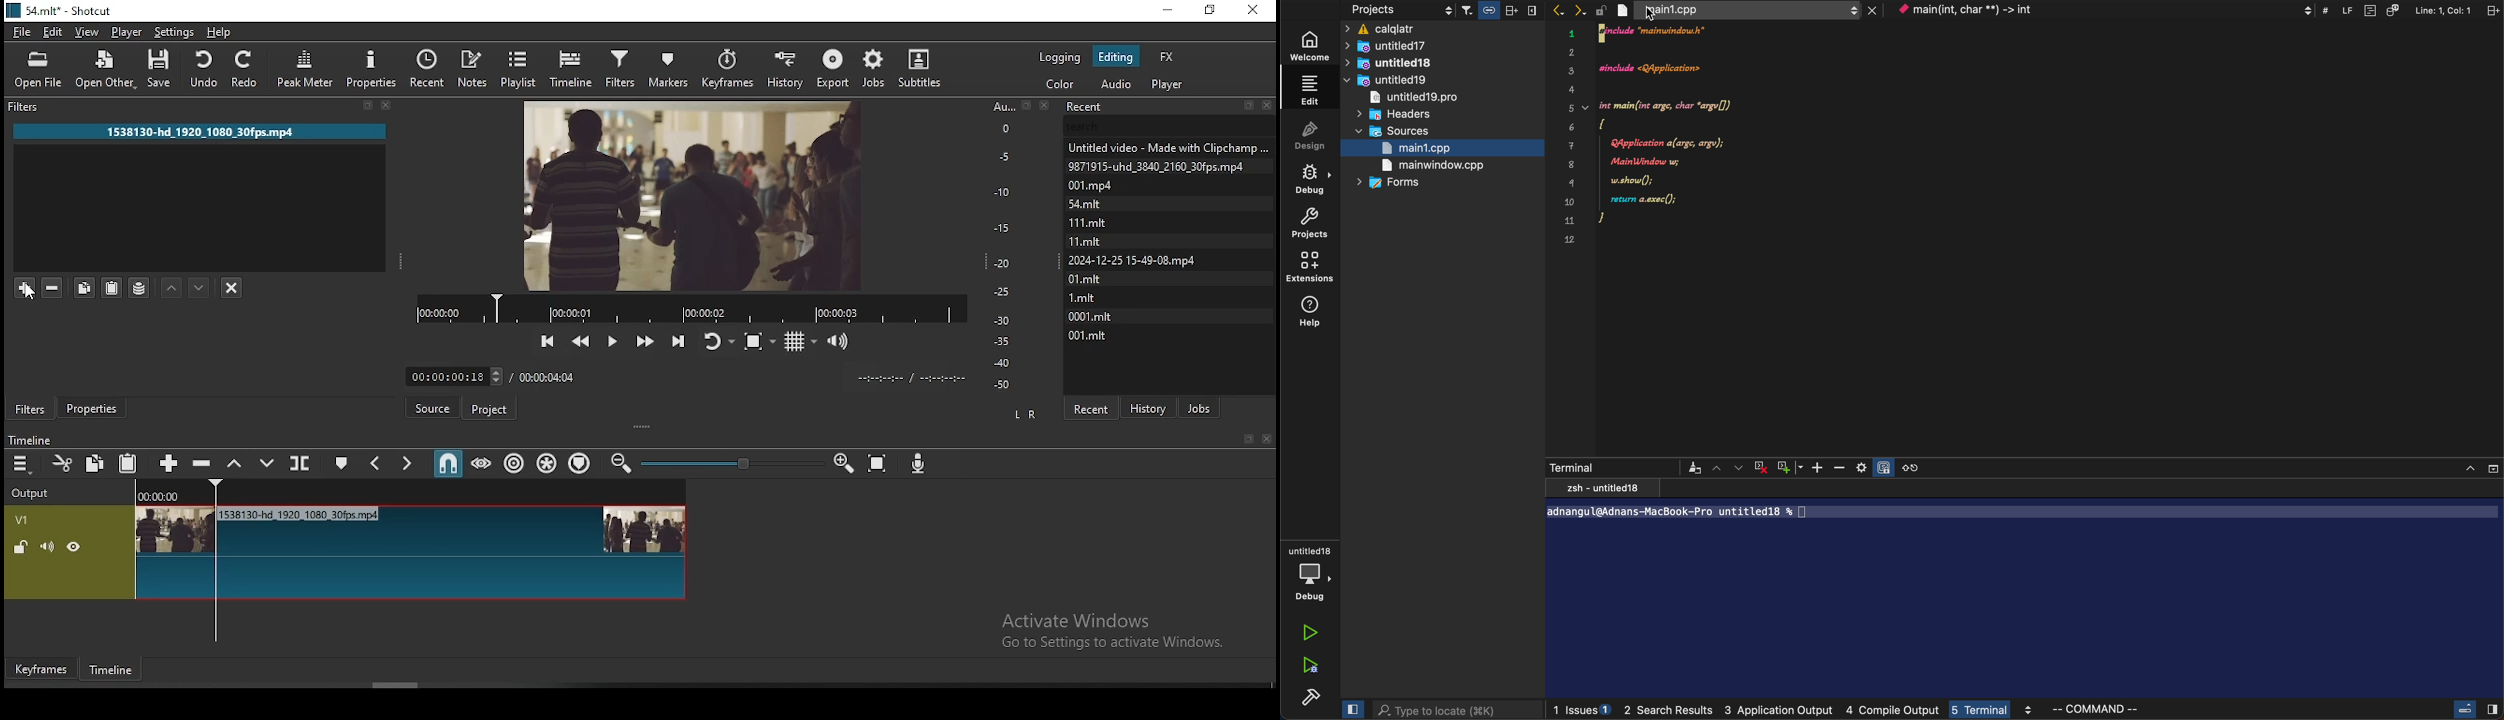 Image resolution: width=2520 pixels, height=728 pixels. I want to click on 001.mpd, so click(1093, 185).